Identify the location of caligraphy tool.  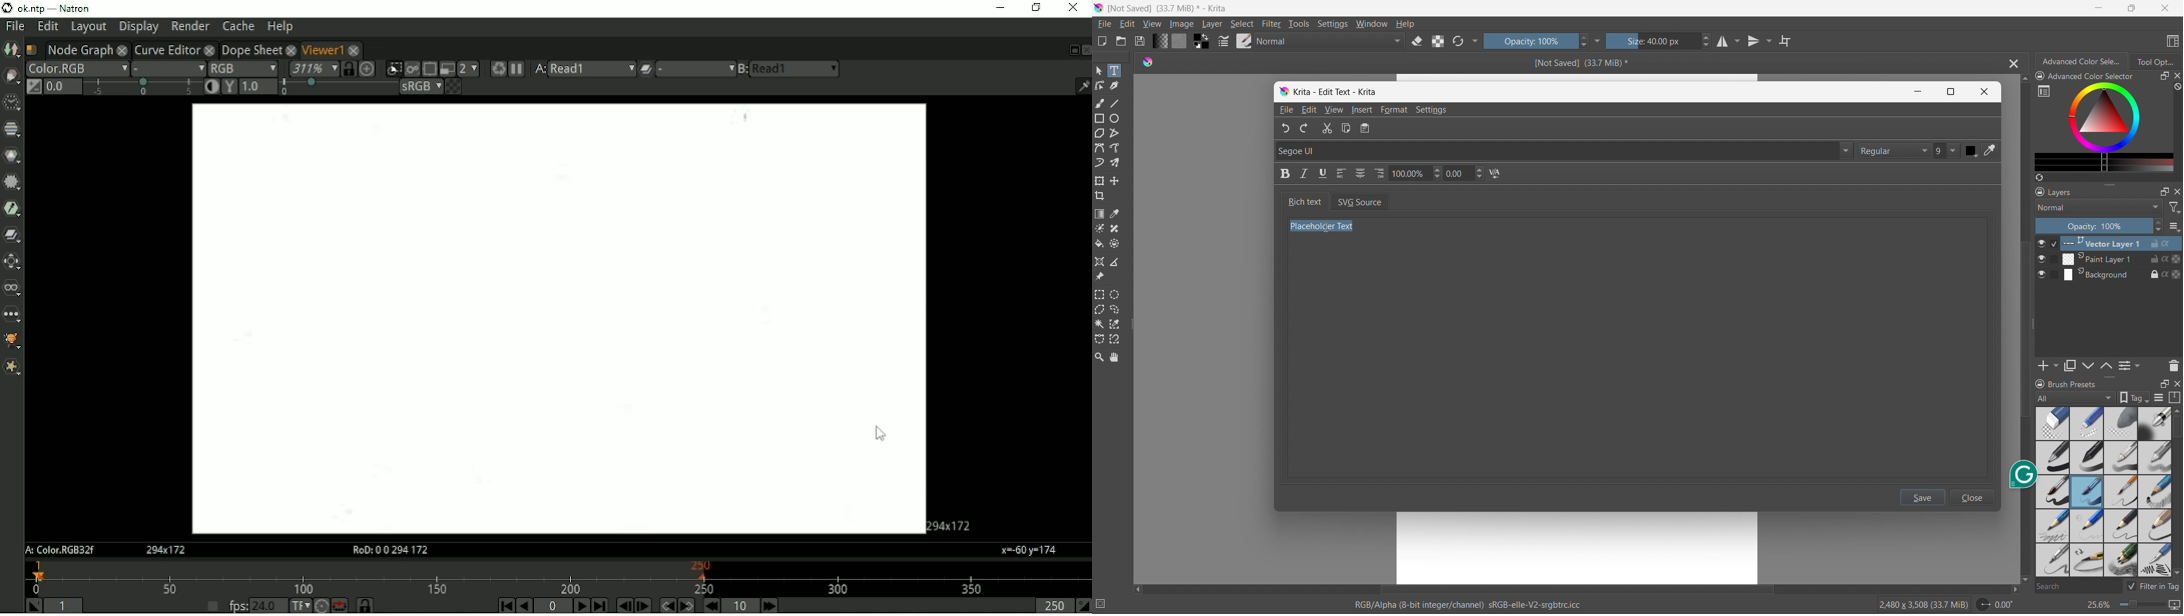
(1114, 86).